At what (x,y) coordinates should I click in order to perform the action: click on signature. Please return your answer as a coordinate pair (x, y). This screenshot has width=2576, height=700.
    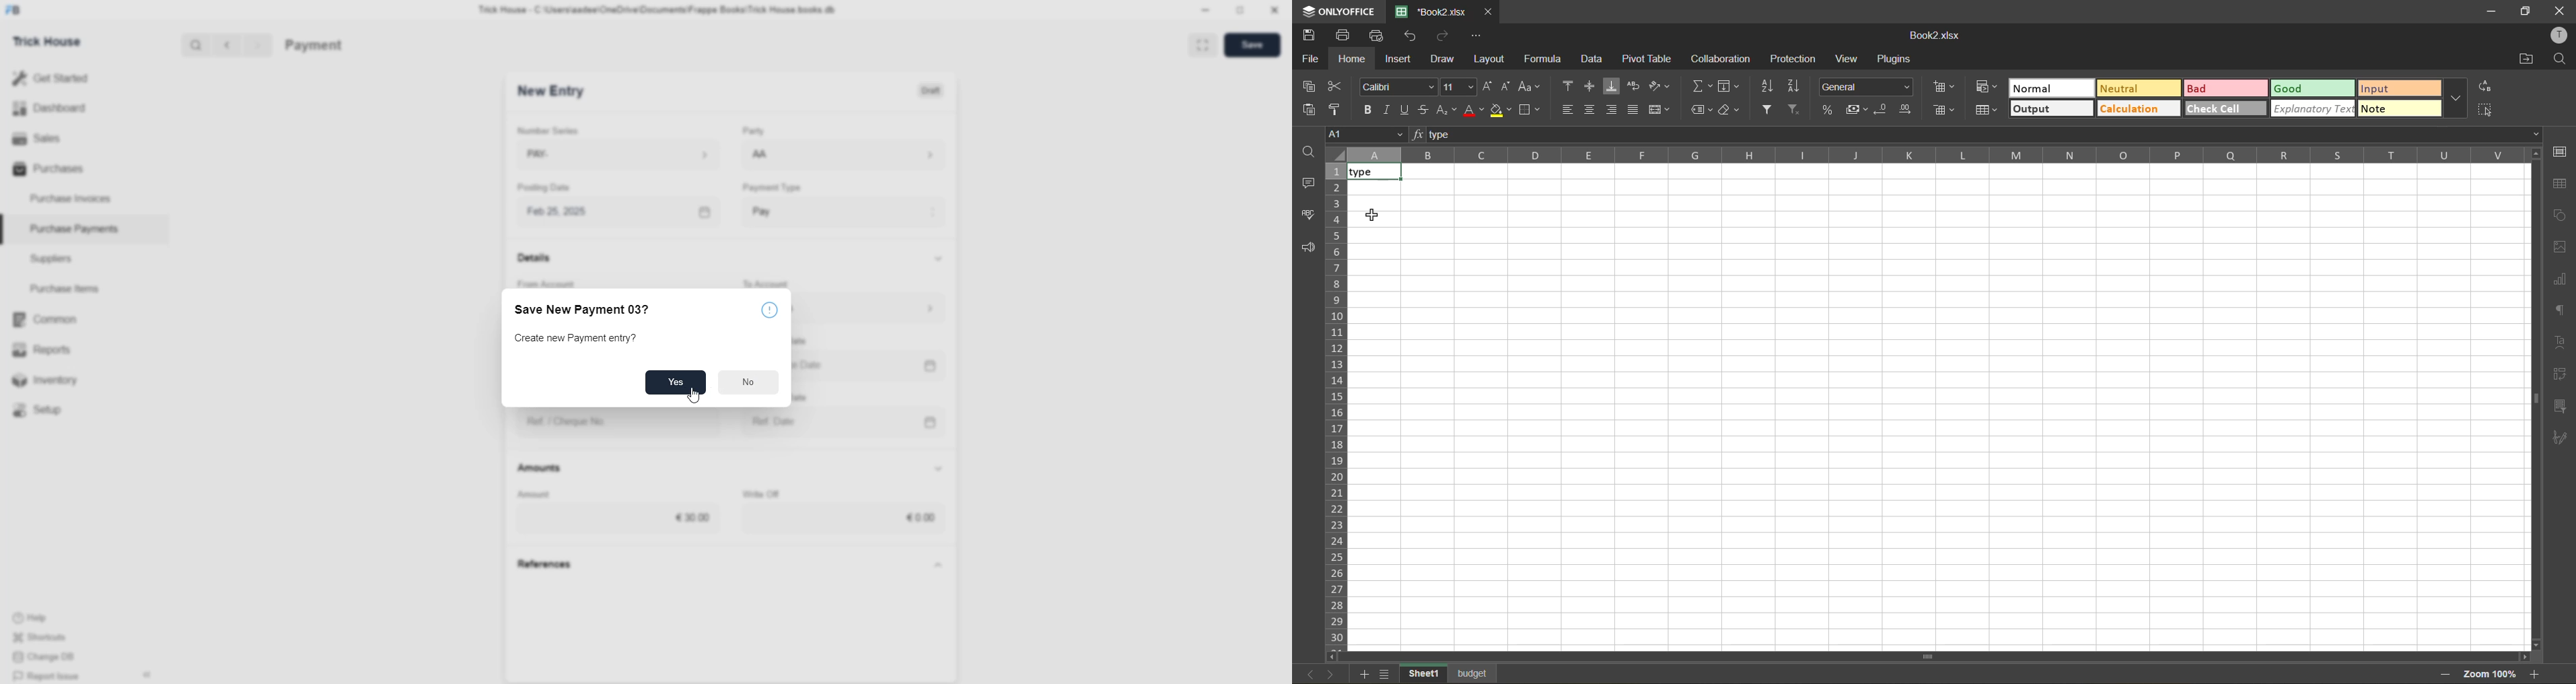
    Looking at the image, I should click on (2564, 439).